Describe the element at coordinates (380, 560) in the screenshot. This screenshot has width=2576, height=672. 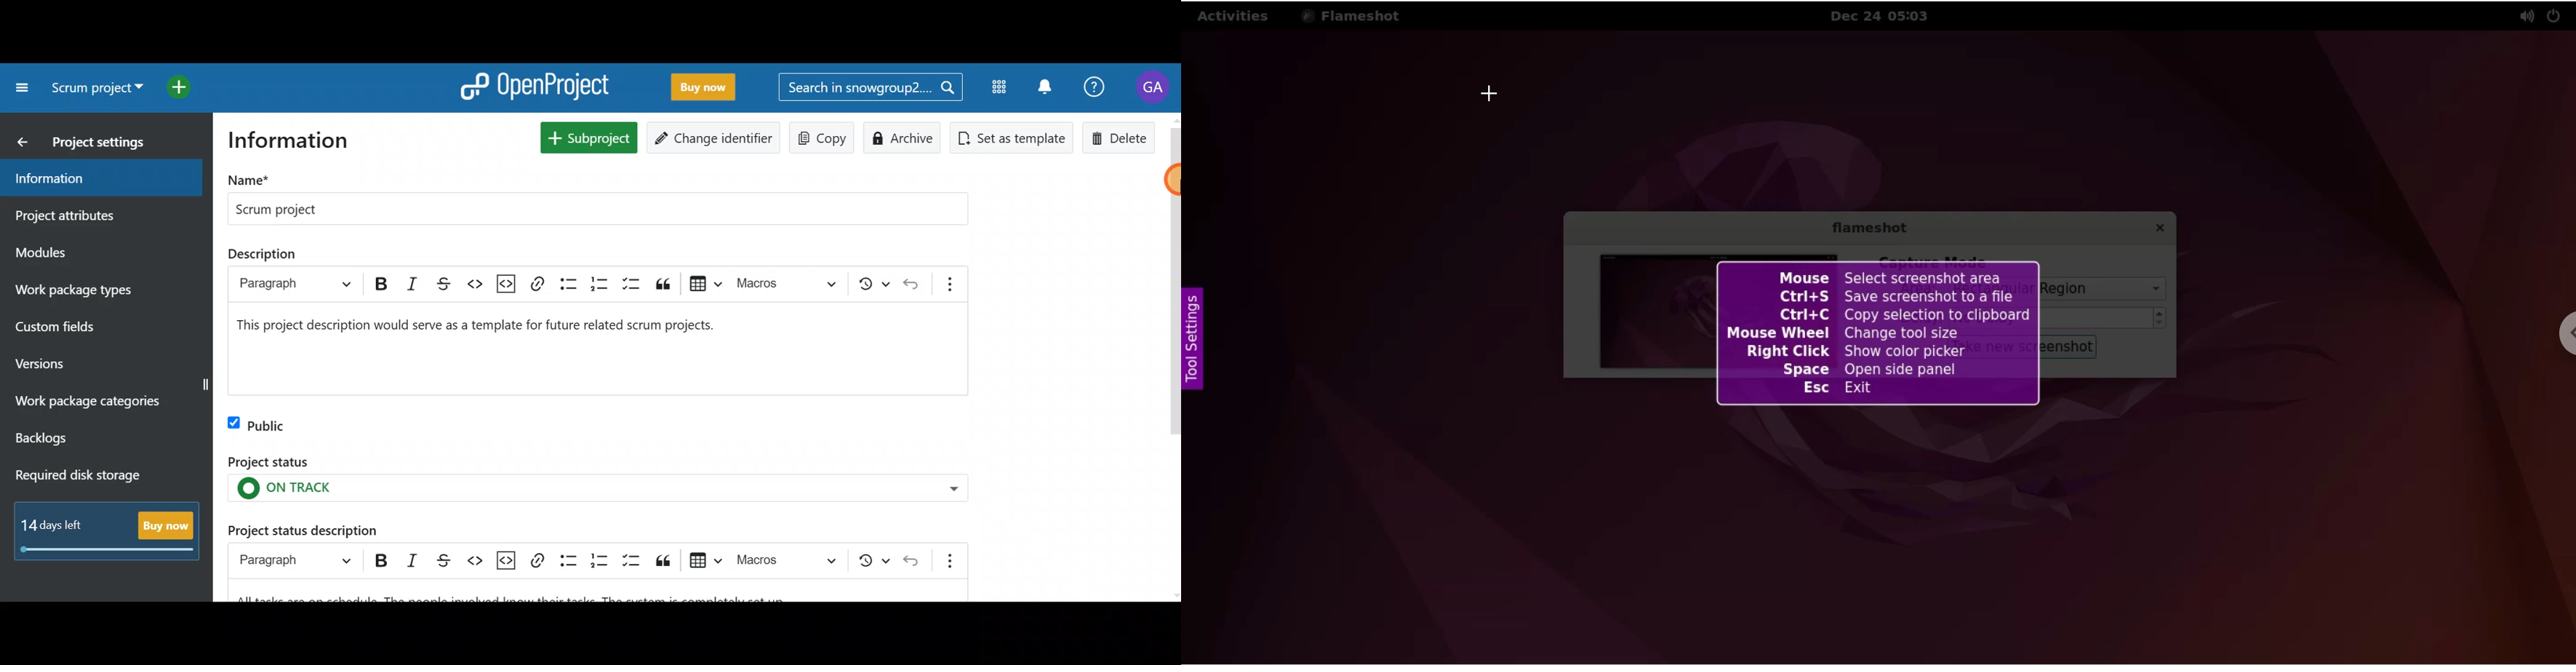
I see `Bold` at that location.